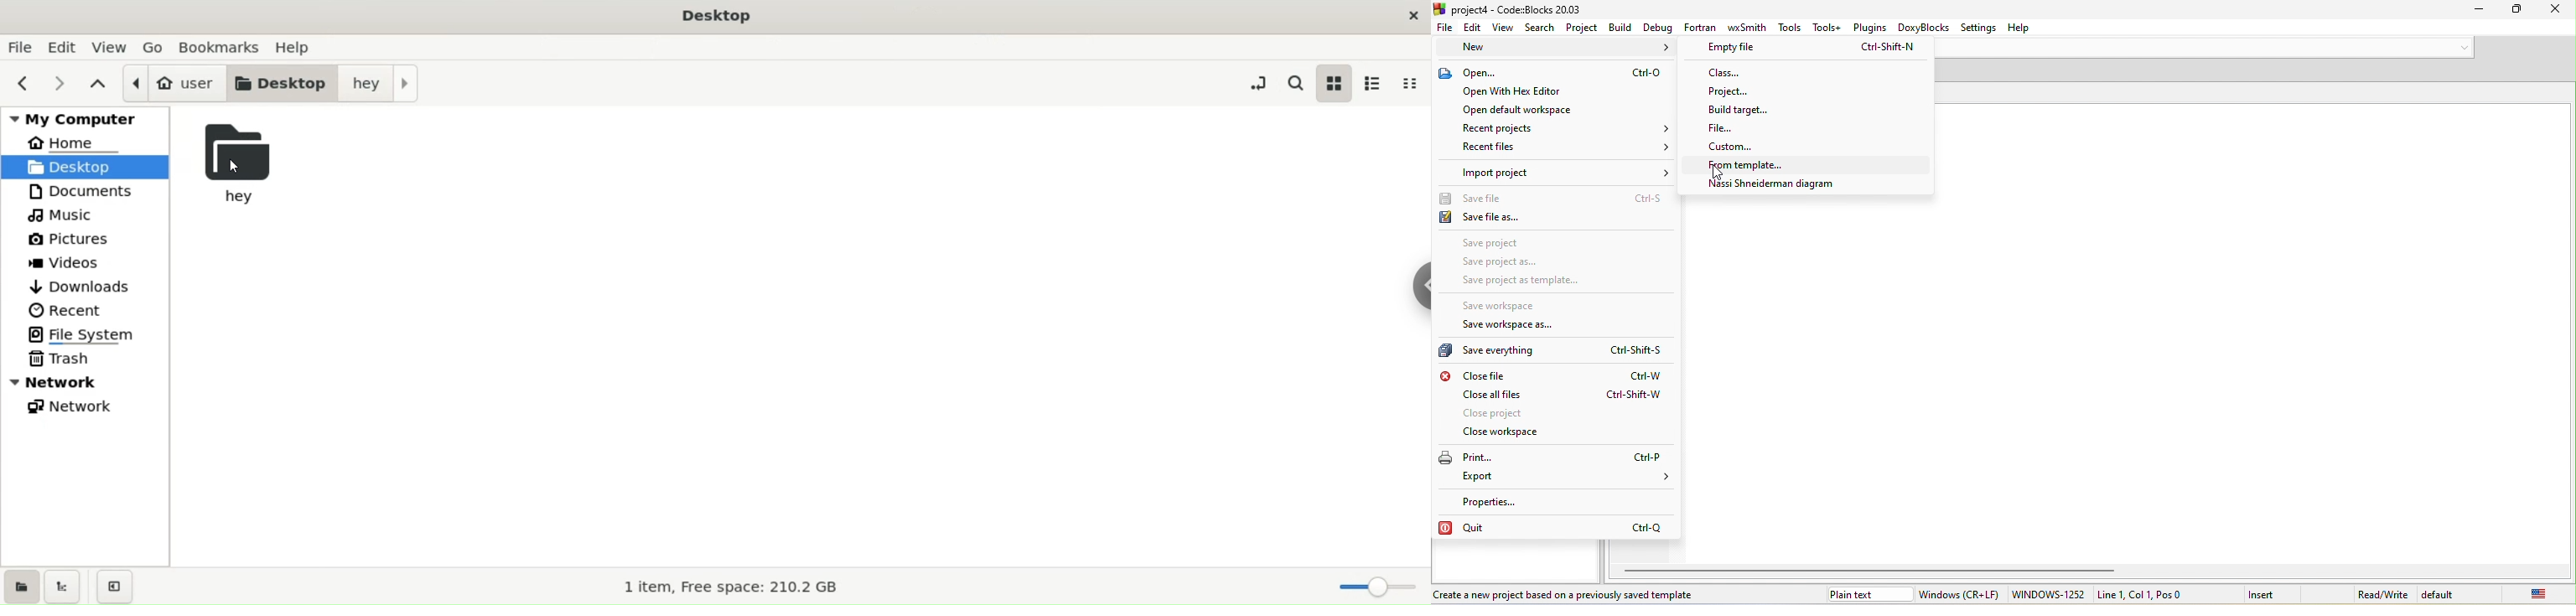 Image resolution: width=2576 pixels, height=616 pixels. Describe the element at coordinates (1567, 173) in the screenshot. I see `import project` at that location.